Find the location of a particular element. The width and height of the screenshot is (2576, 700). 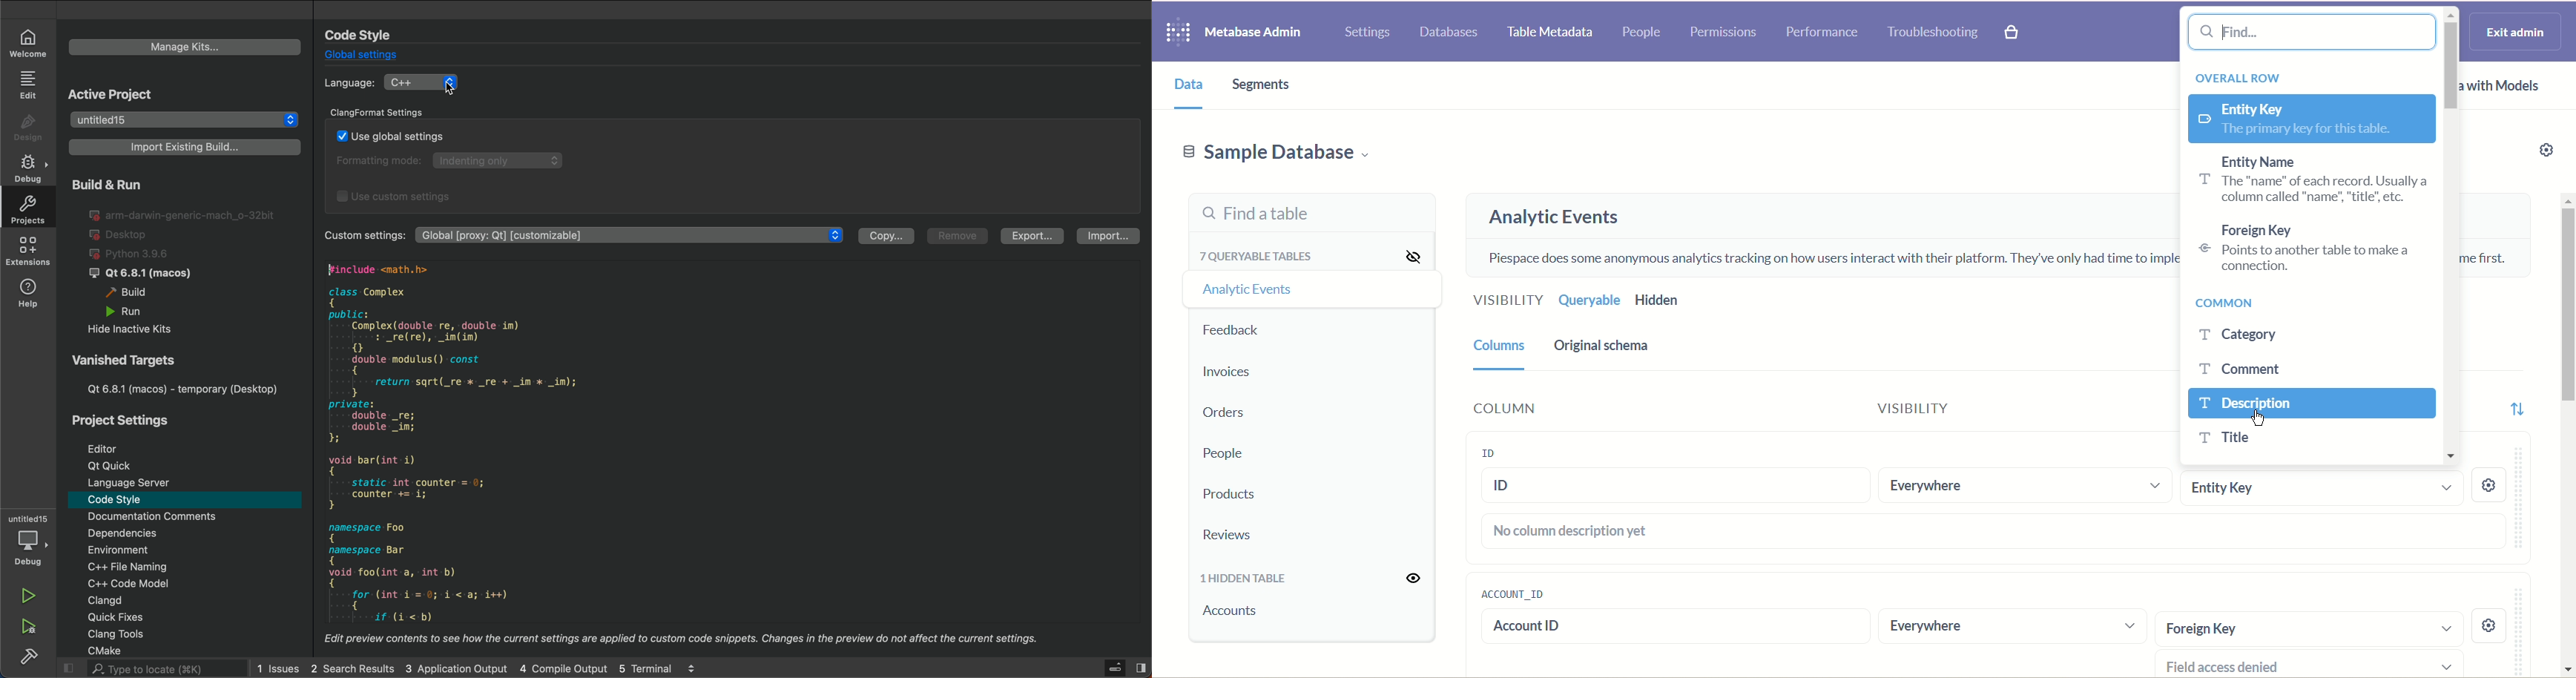

manage kit is located at coordinates (185, 46).